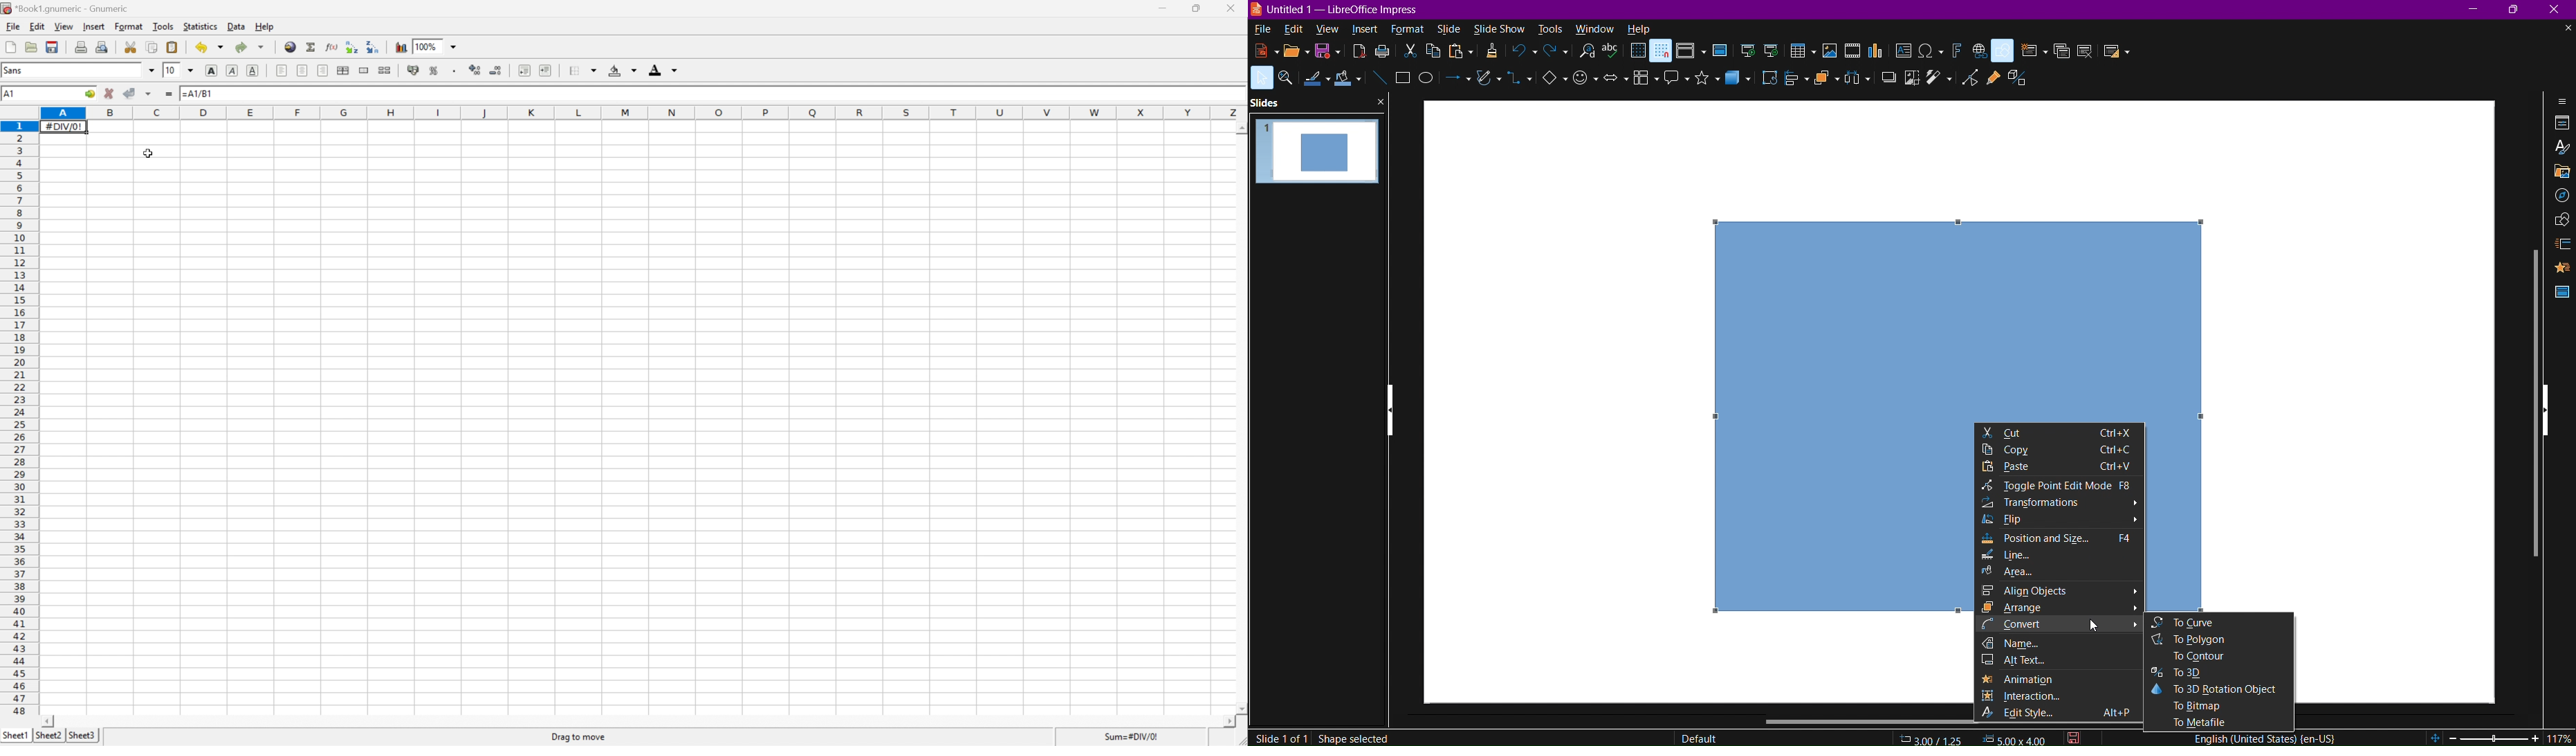 The width and height of the screenshot is (2576, 756). What do you see at coordinates (2567, 29) in the screenshot?
I see `close document` at bounding box center [2567, 29].